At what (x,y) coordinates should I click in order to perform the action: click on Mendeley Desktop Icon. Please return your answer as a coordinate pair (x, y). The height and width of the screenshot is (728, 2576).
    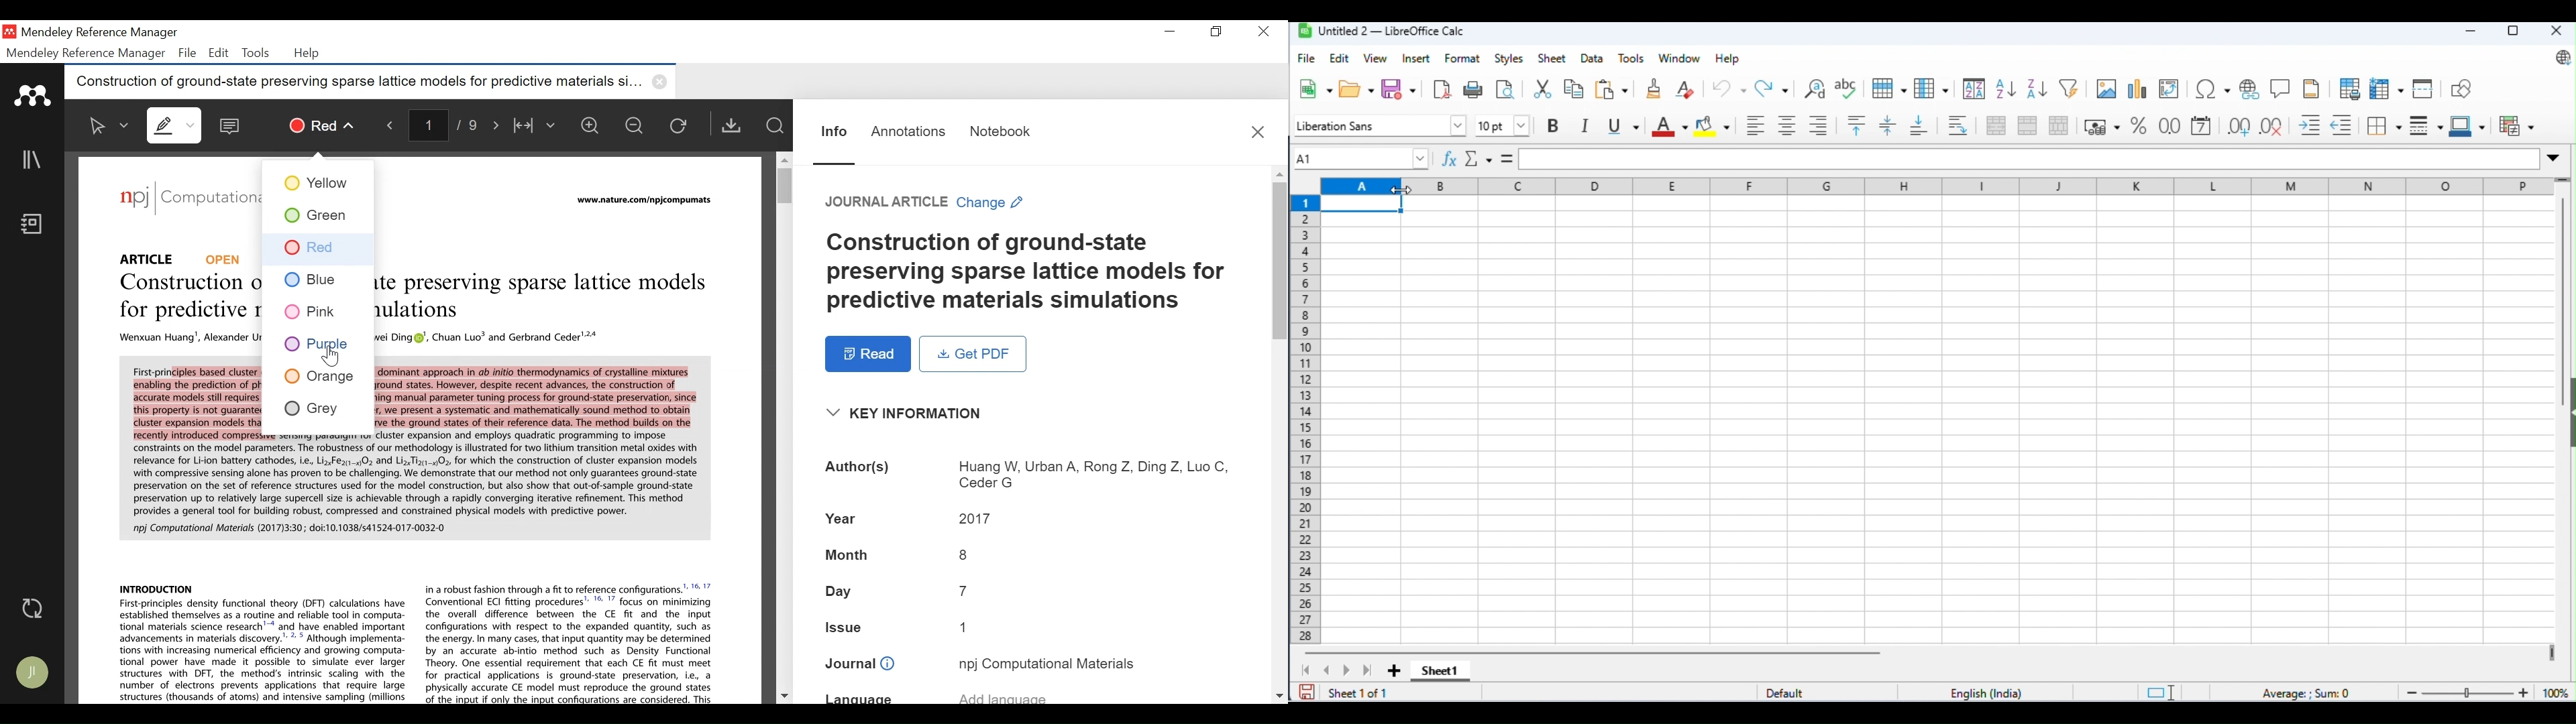
    Looking at the image, I should click on (9, 31).